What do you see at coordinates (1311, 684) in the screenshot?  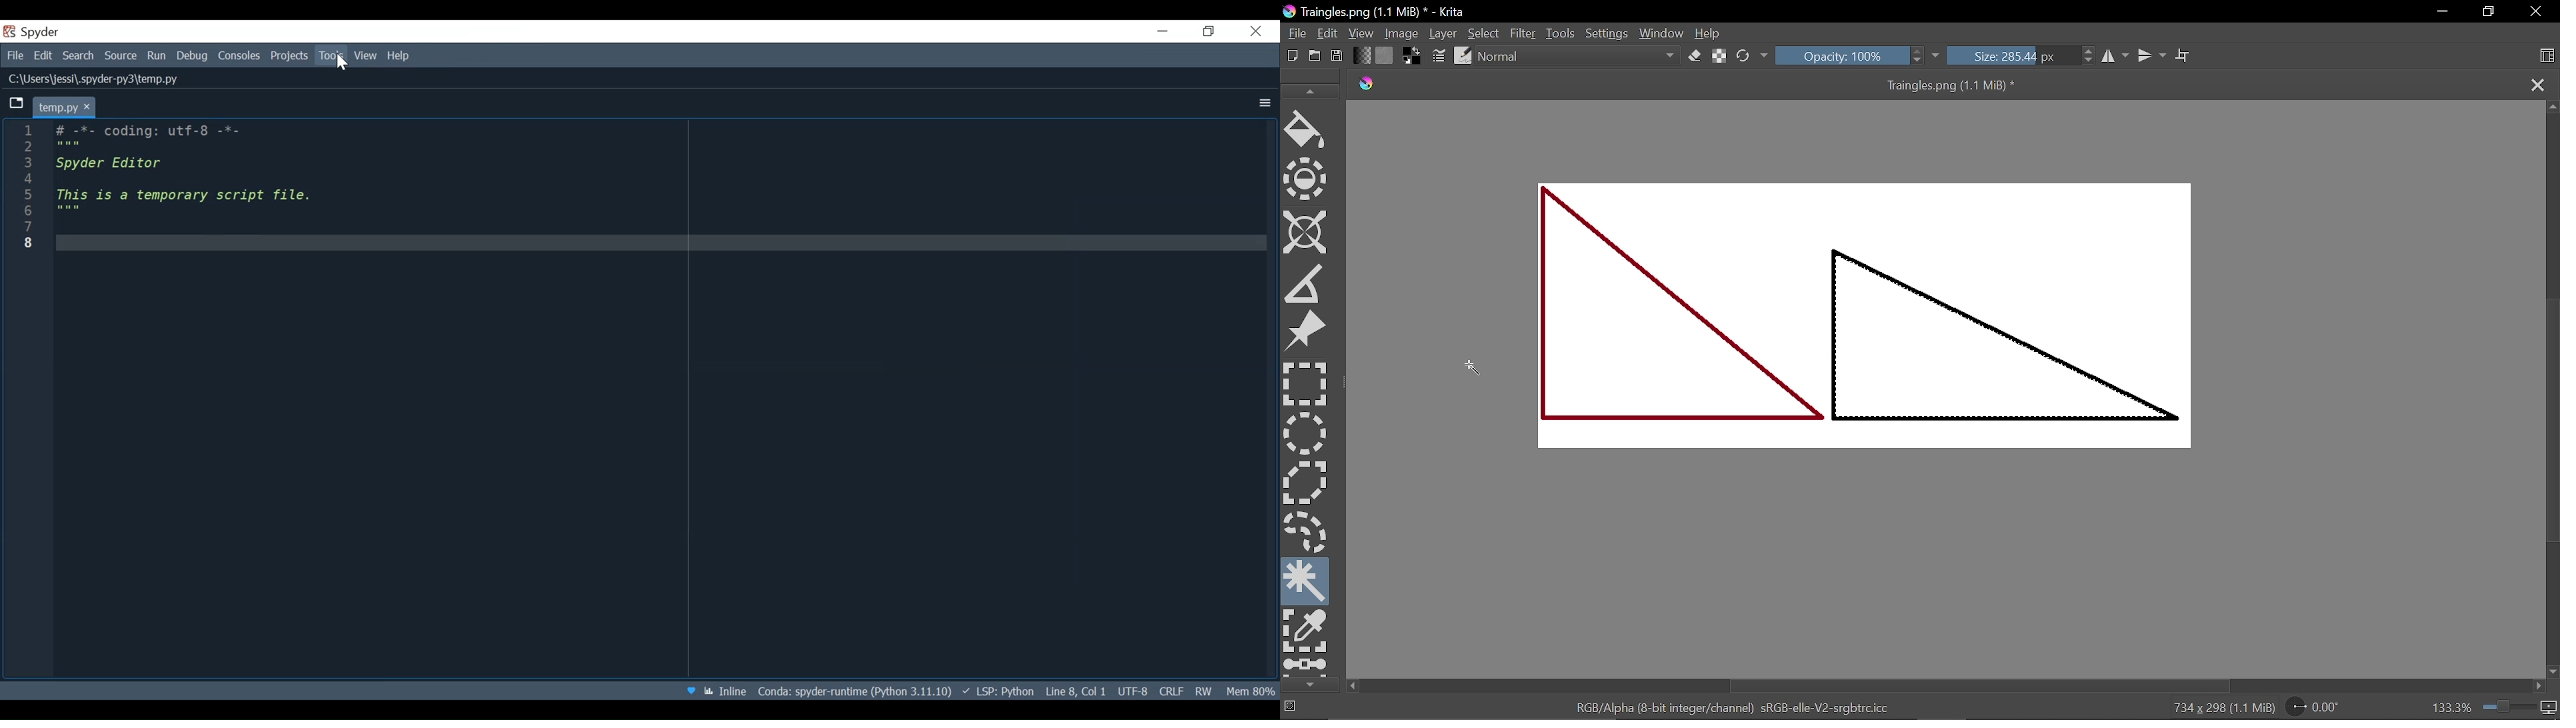 I see `scroll down` at bounding box center [1311, 684].